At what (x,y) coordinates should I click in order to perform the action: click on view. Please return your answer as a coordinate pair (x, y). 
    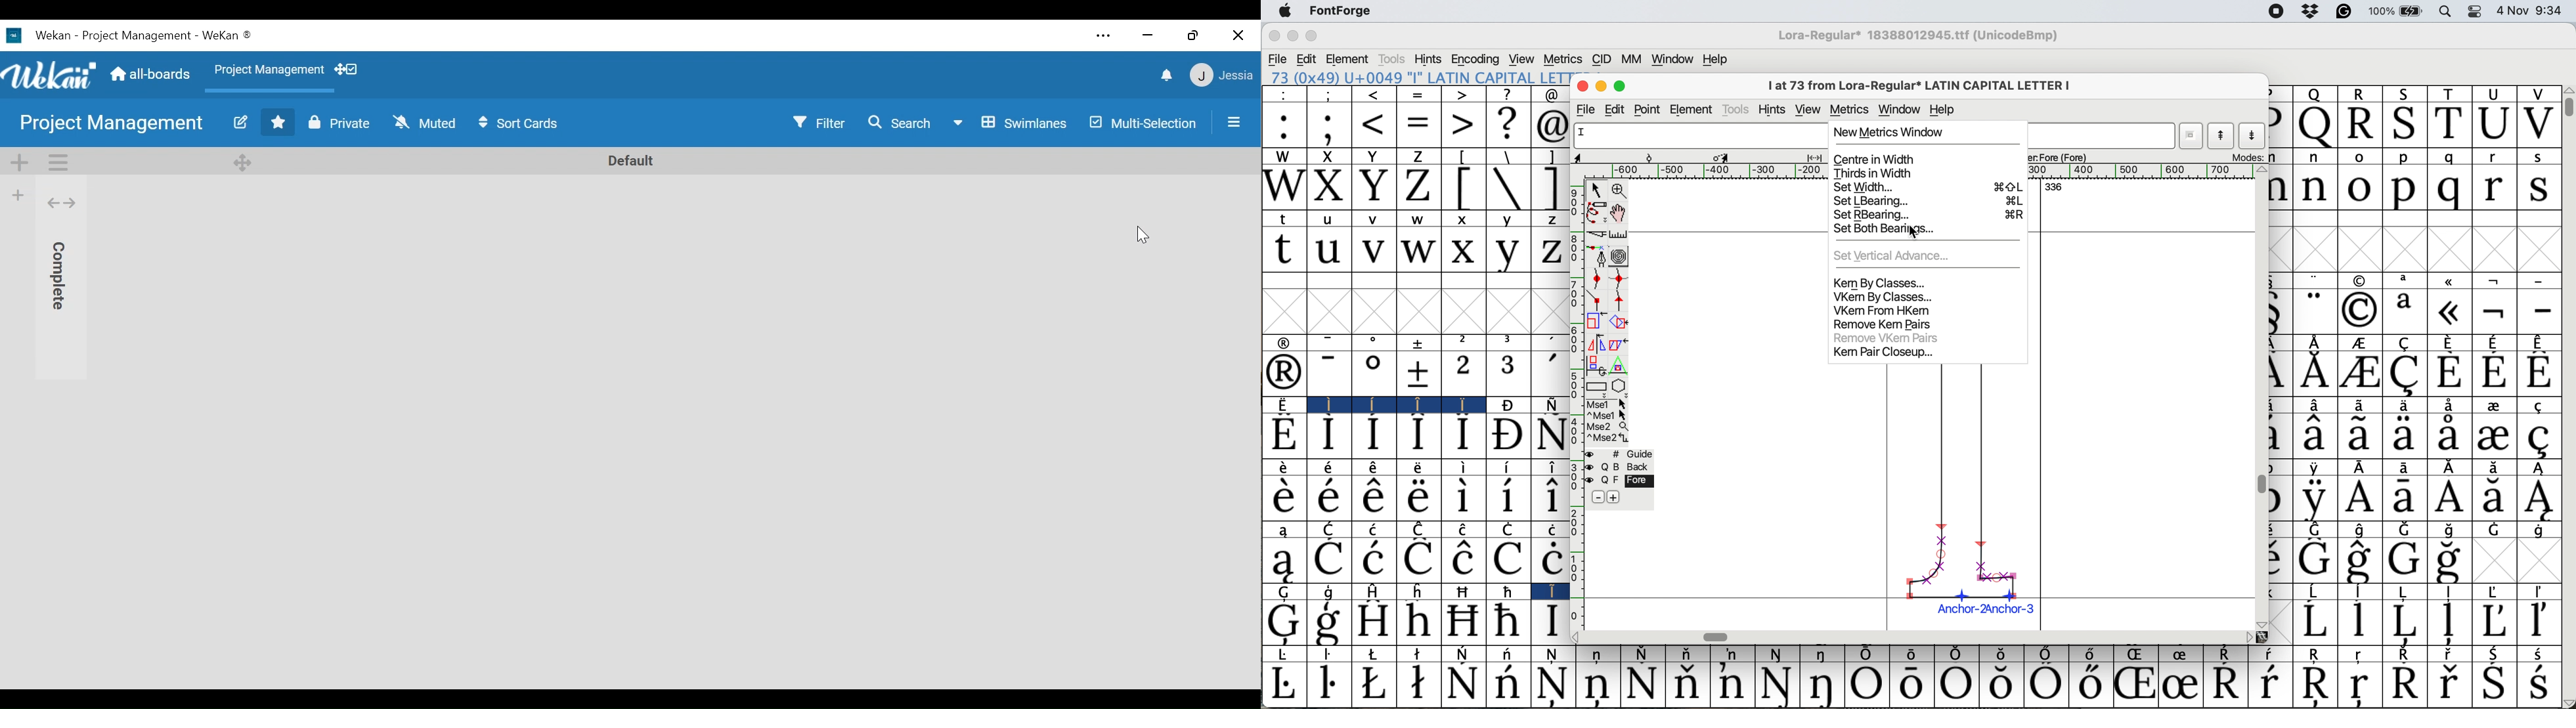
    Looking at the image, I should click on (1811, 108).